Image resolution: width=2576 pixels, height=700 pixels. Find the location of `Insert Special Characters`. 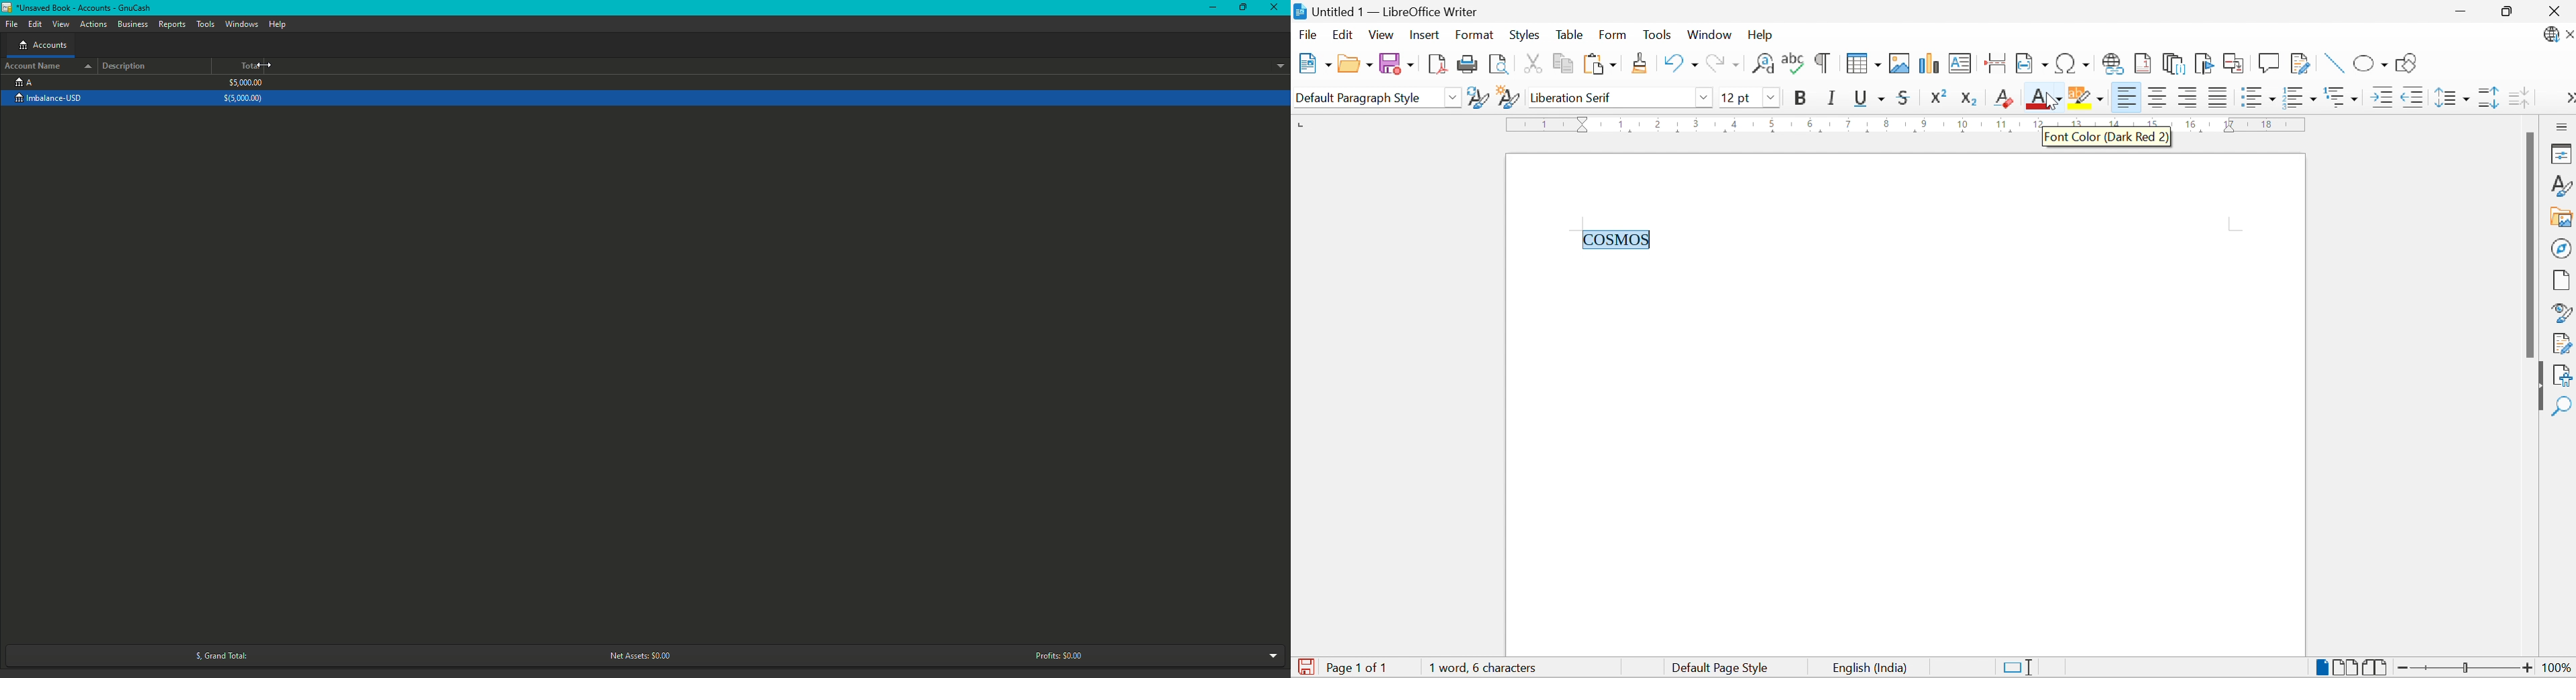

Insert Special Characters is located at coordinates (2073, 63).